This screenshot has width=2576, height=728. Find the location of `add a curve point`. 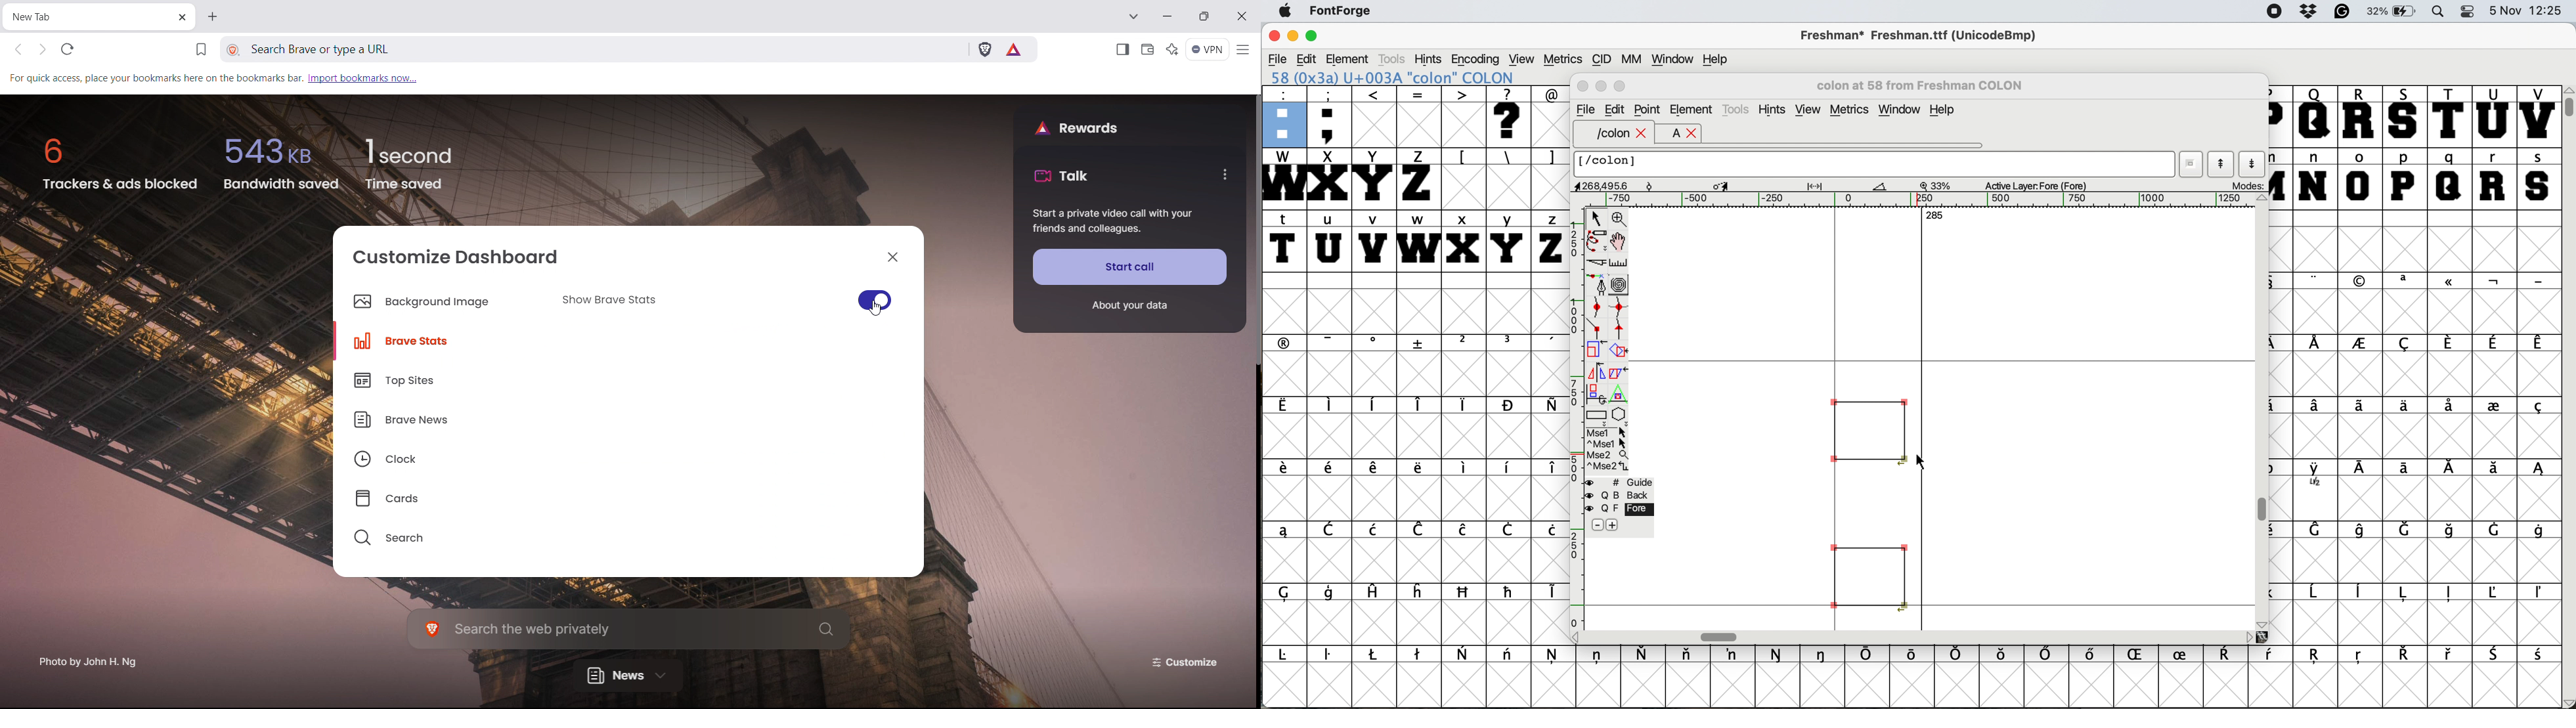

add a curve point is located at coordinates (1593, 306).